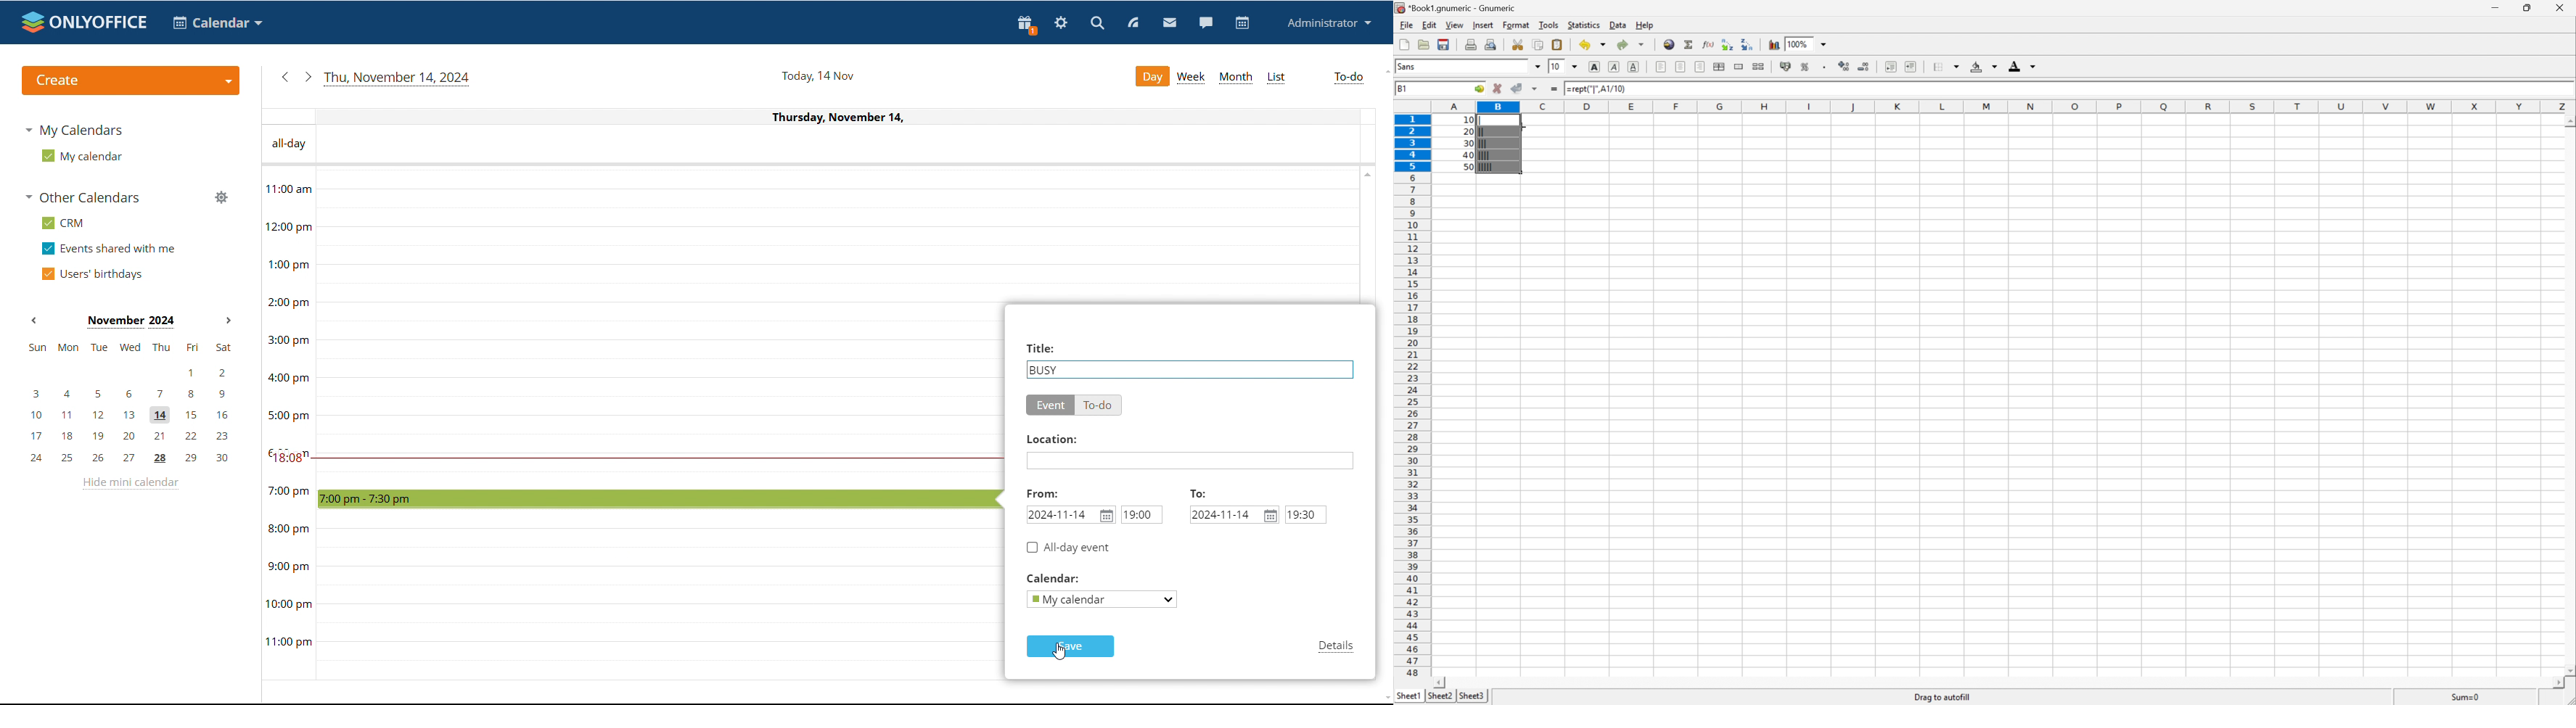  I want to click on Drop Down, so click(1574, 67).